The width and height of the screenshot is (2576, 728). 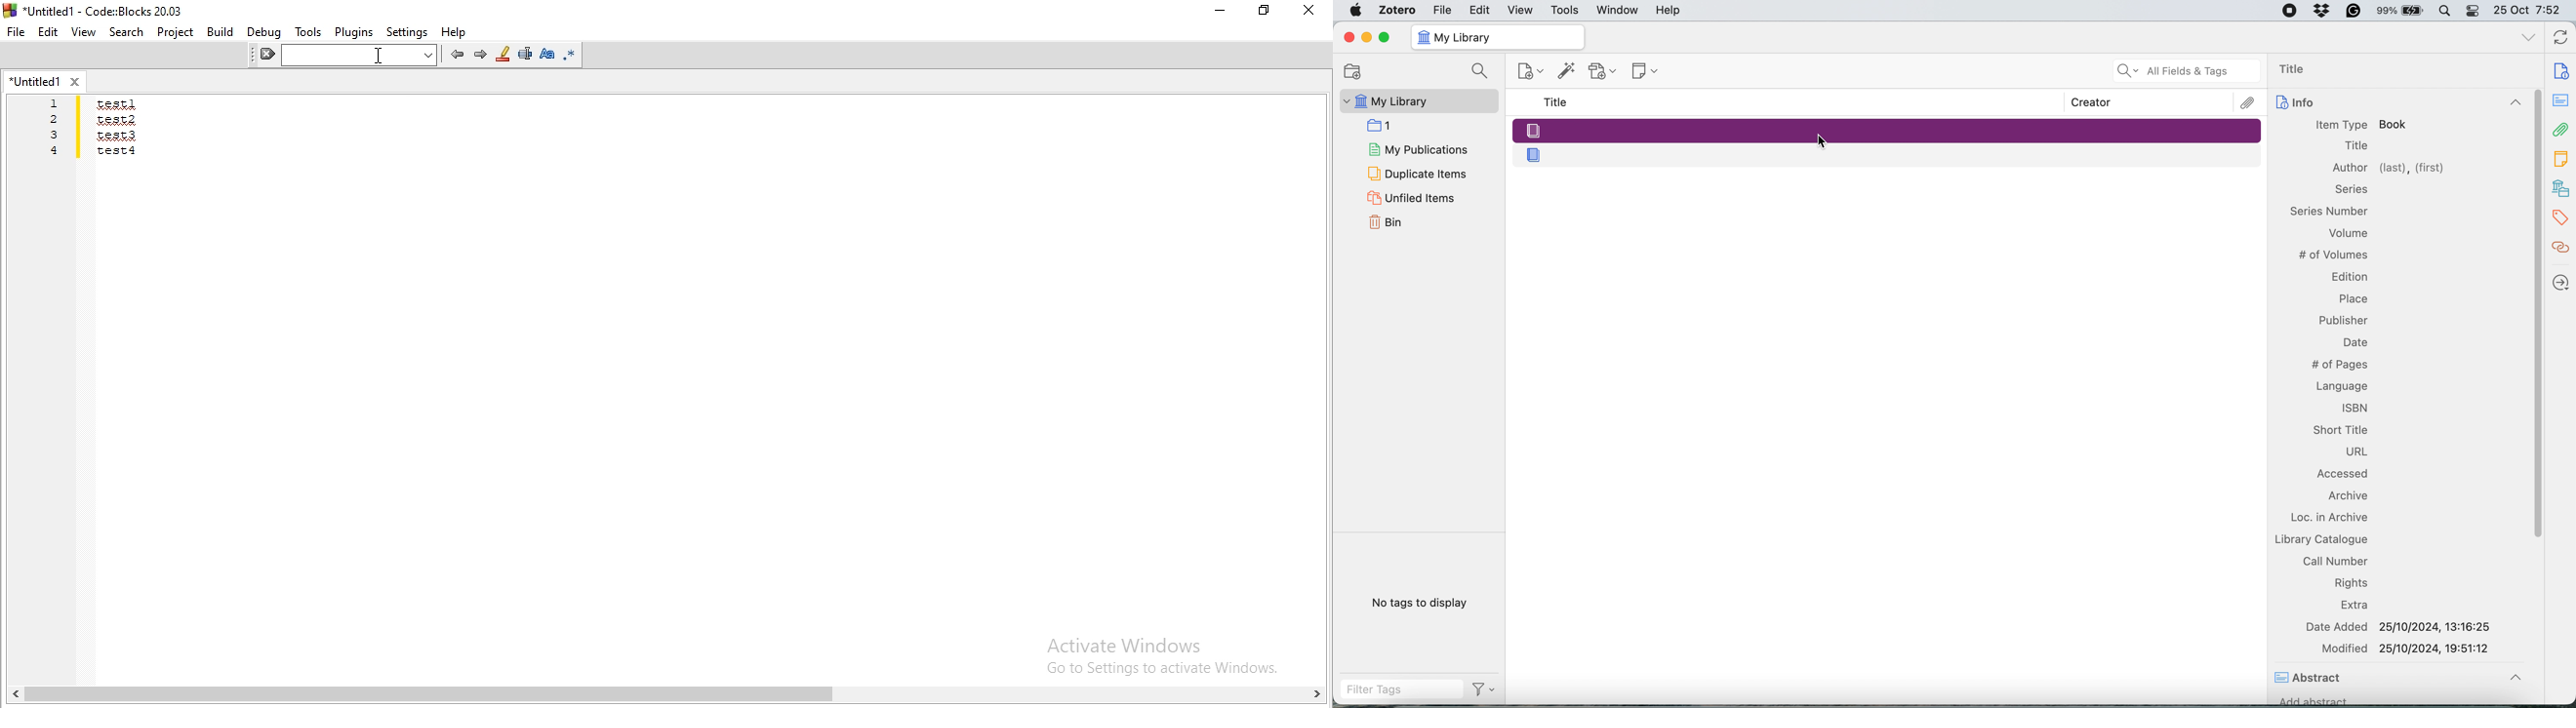 I want to click on Project , so click(x=177, y=31).